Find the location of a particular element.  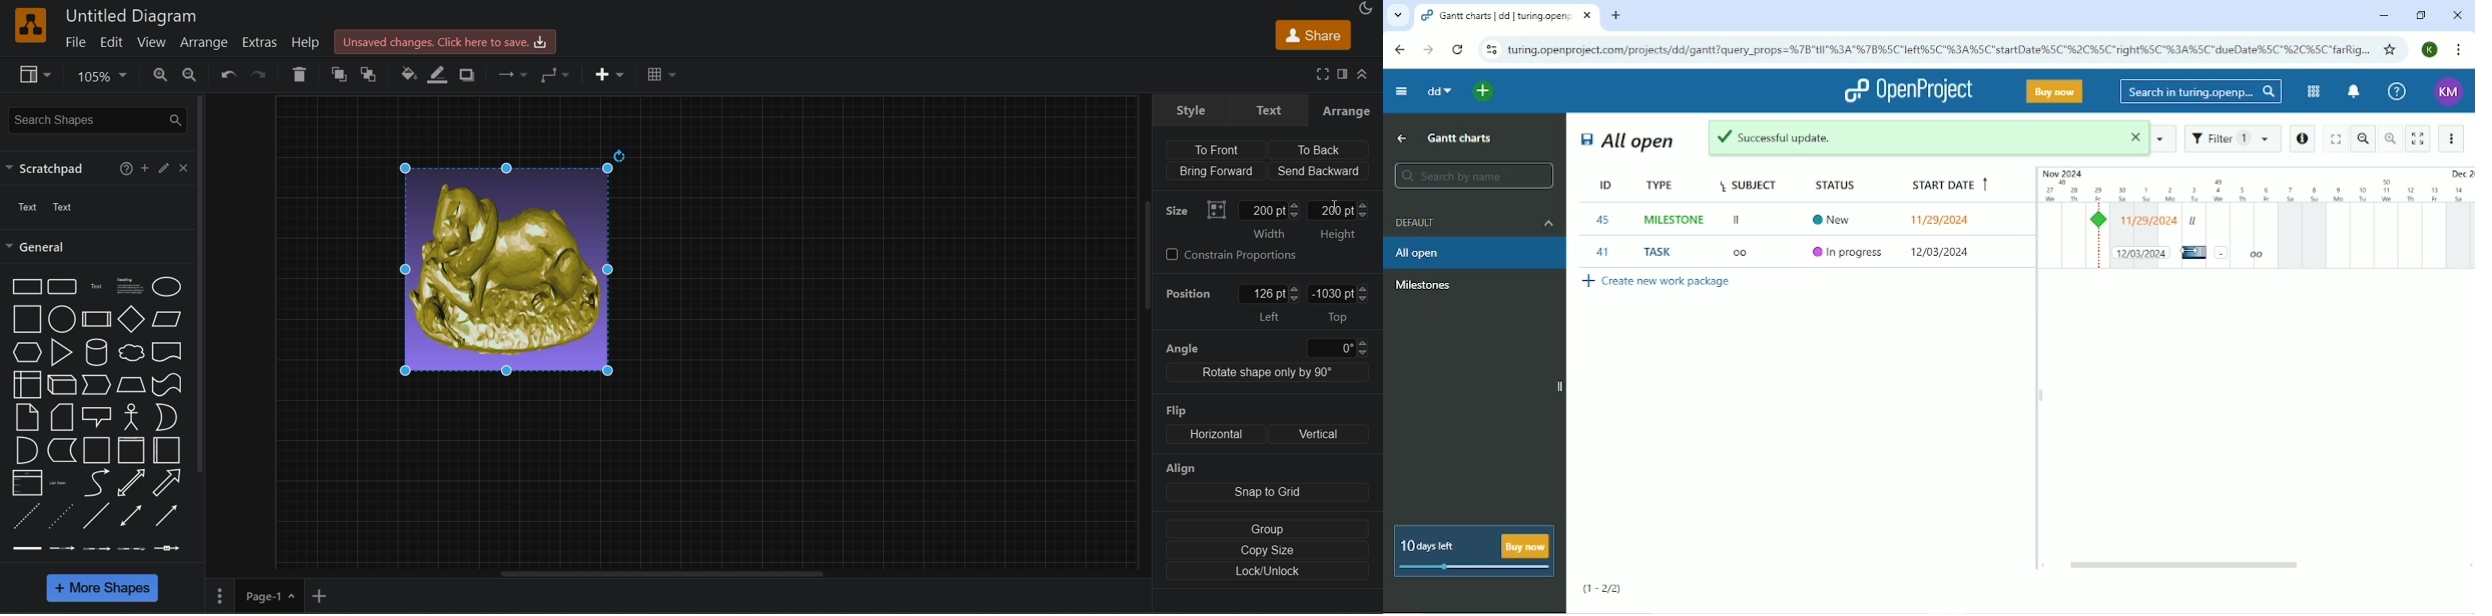

Add is located at coordinates (143, 169).